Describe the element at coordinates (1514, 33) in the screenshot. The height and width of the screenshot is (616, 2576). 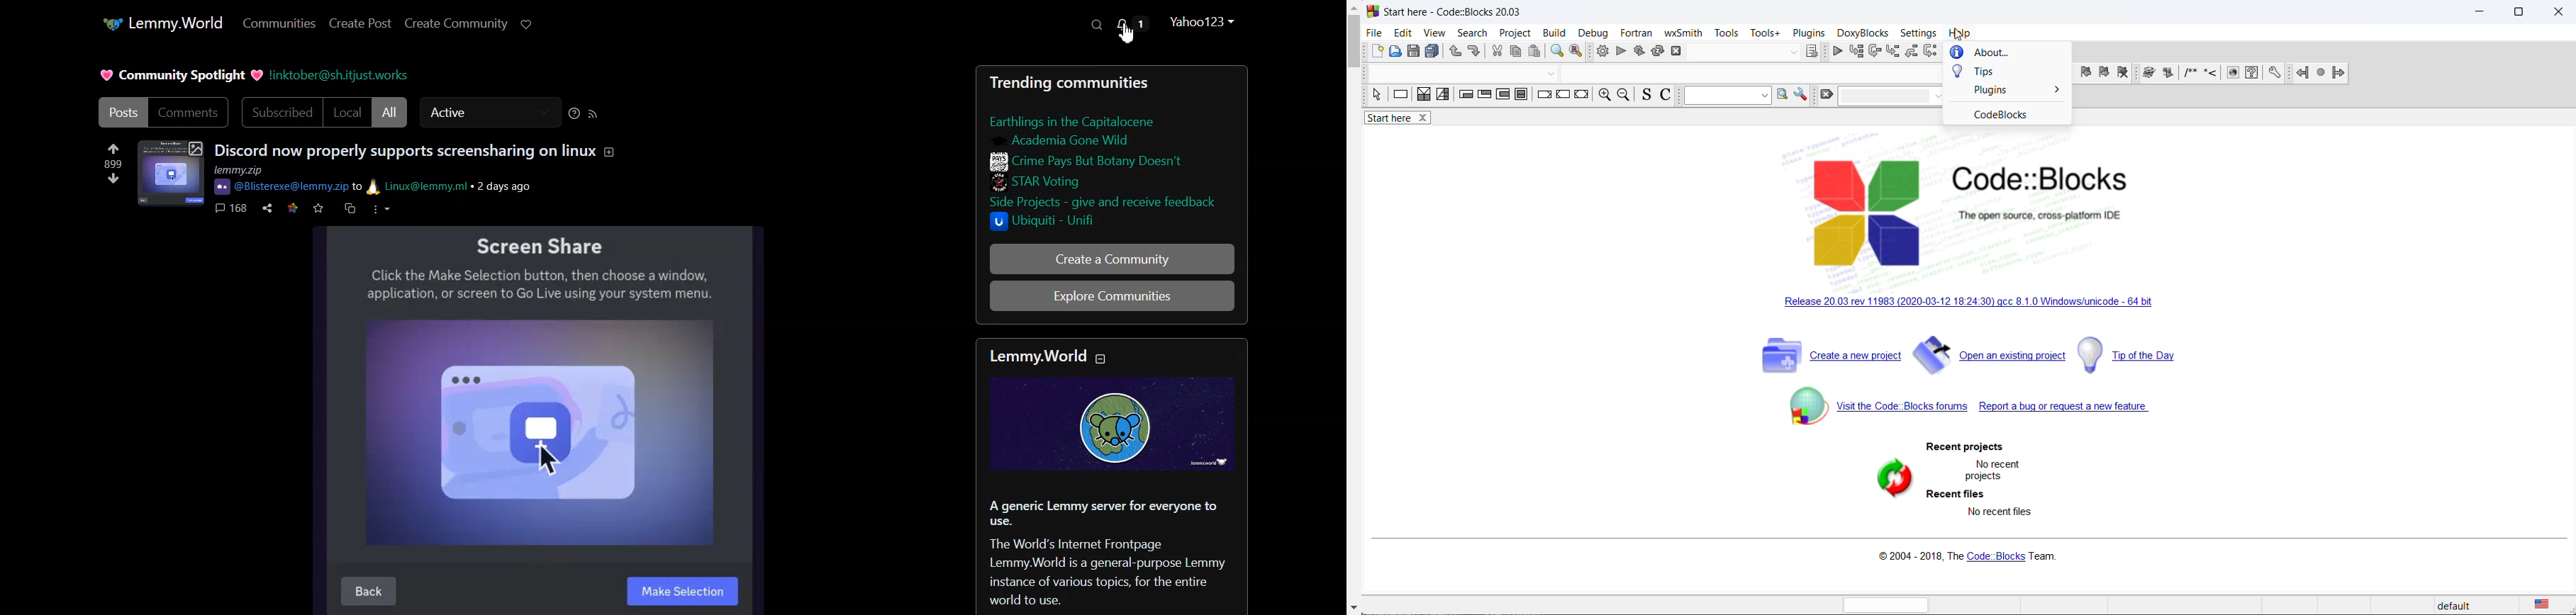
I see `project` at that location.